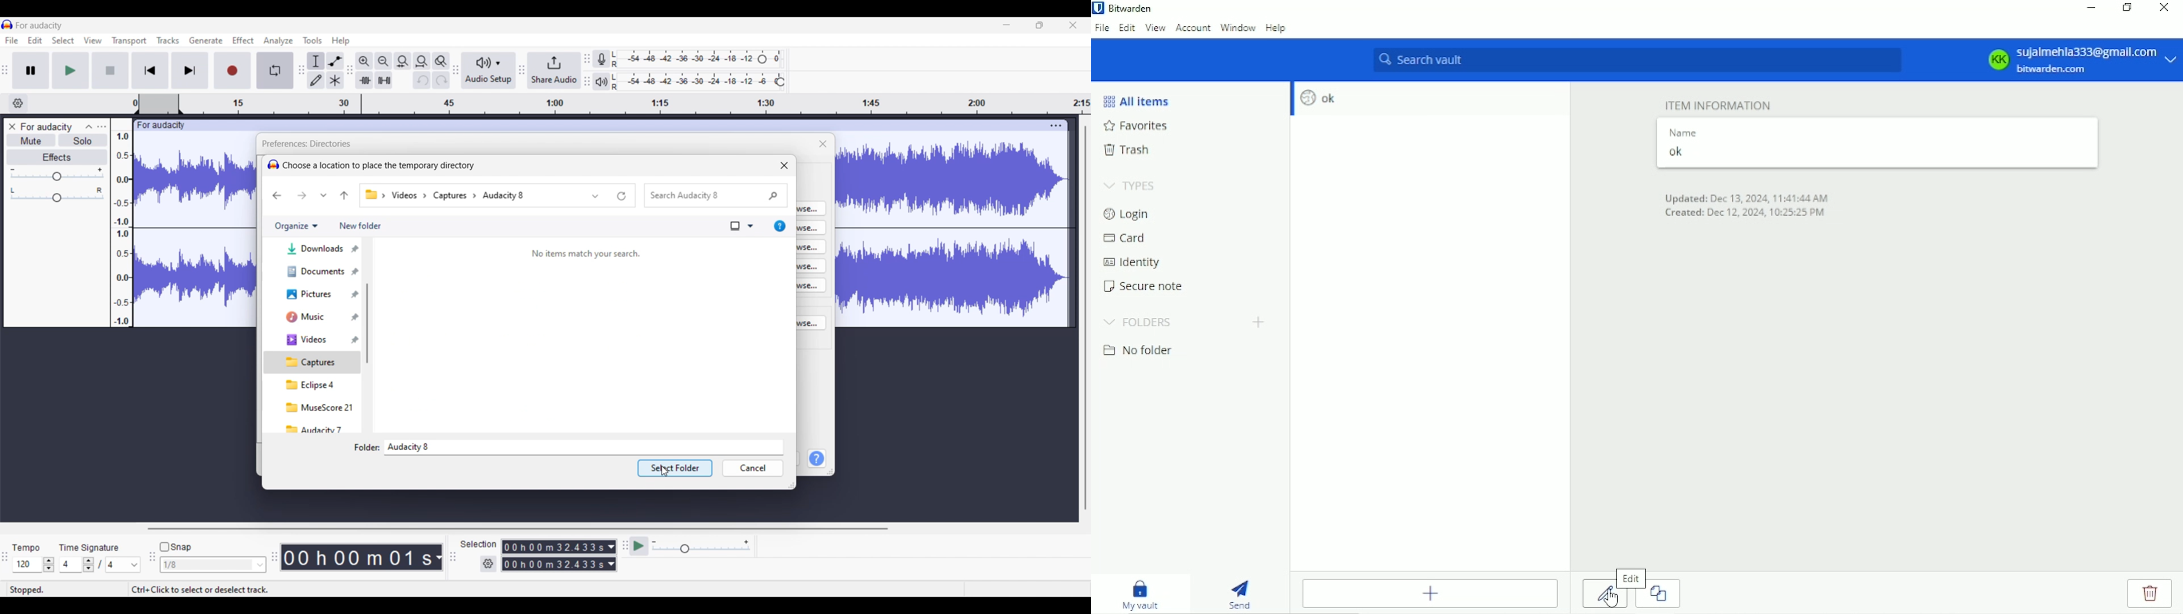 This screenshot has height=616, width=2184. What do you see at coordinates (2128, 7) in the screenshot?
I see `Restore down` at bounding box center [2128, 7].